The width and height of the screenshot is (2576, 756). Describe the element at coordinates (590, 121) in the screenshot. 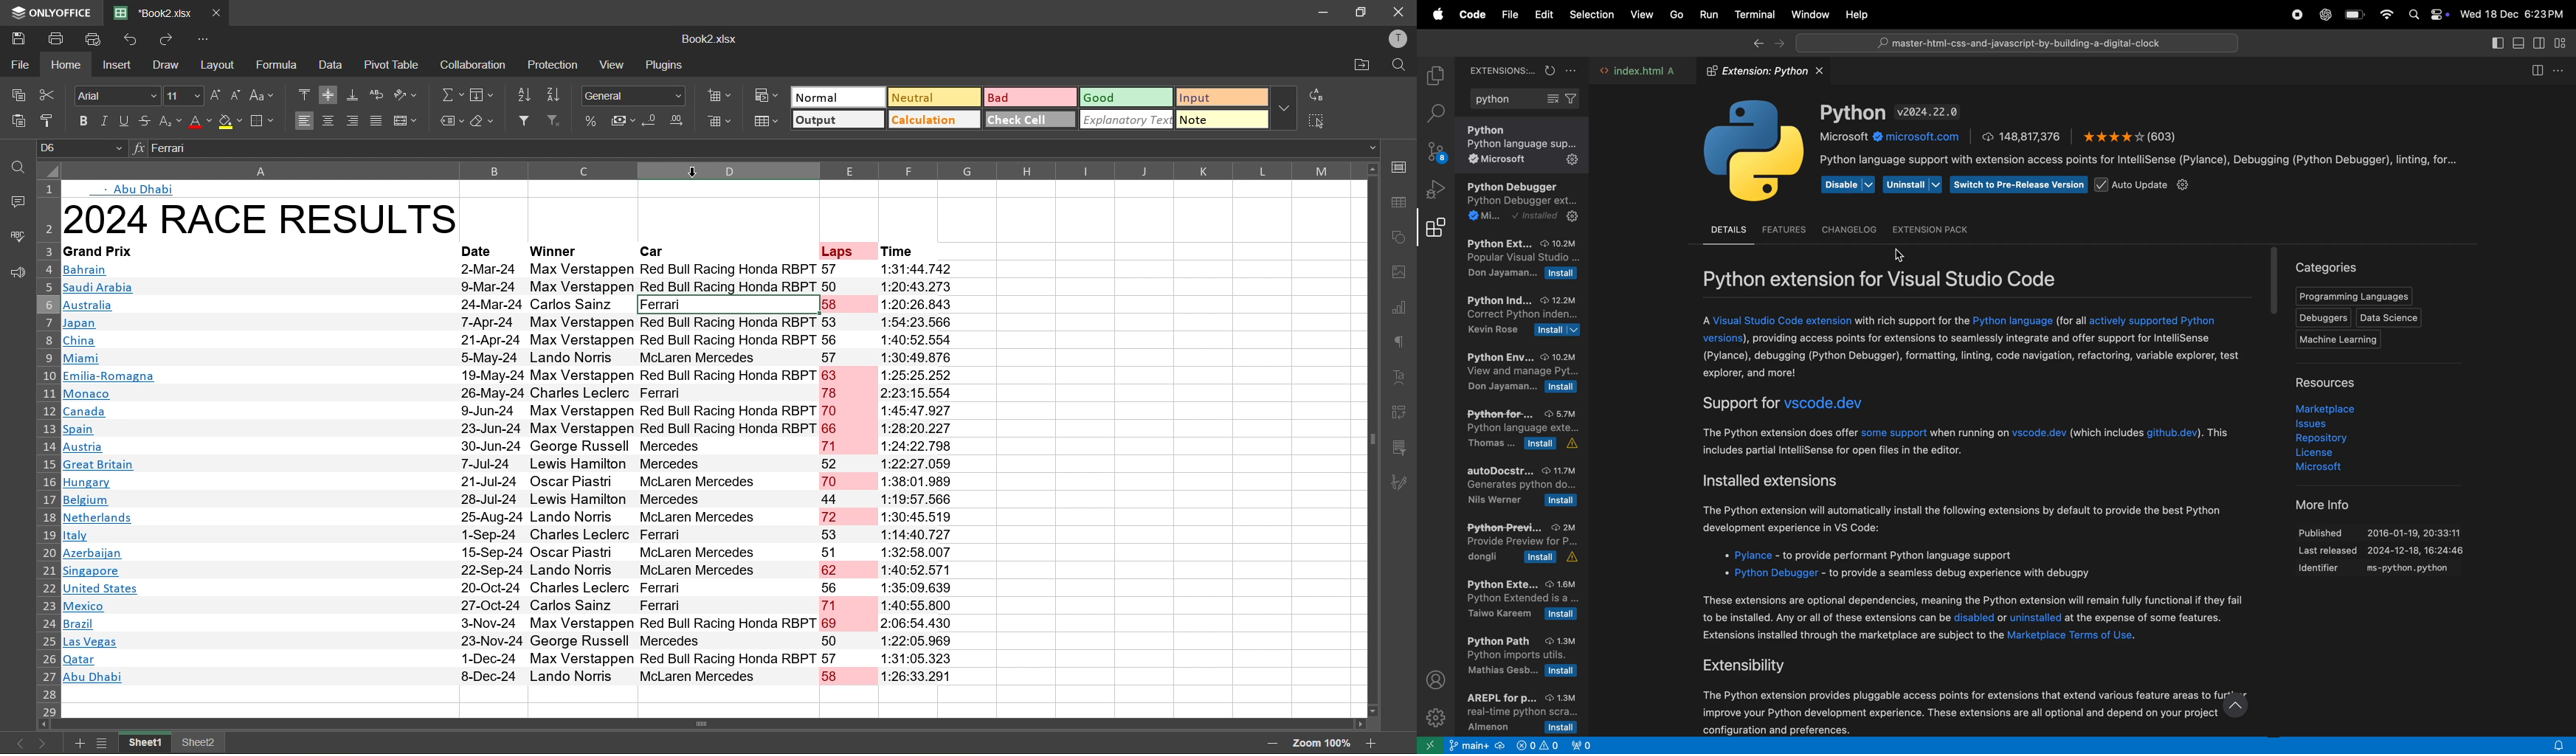

I see `percent` at that location.